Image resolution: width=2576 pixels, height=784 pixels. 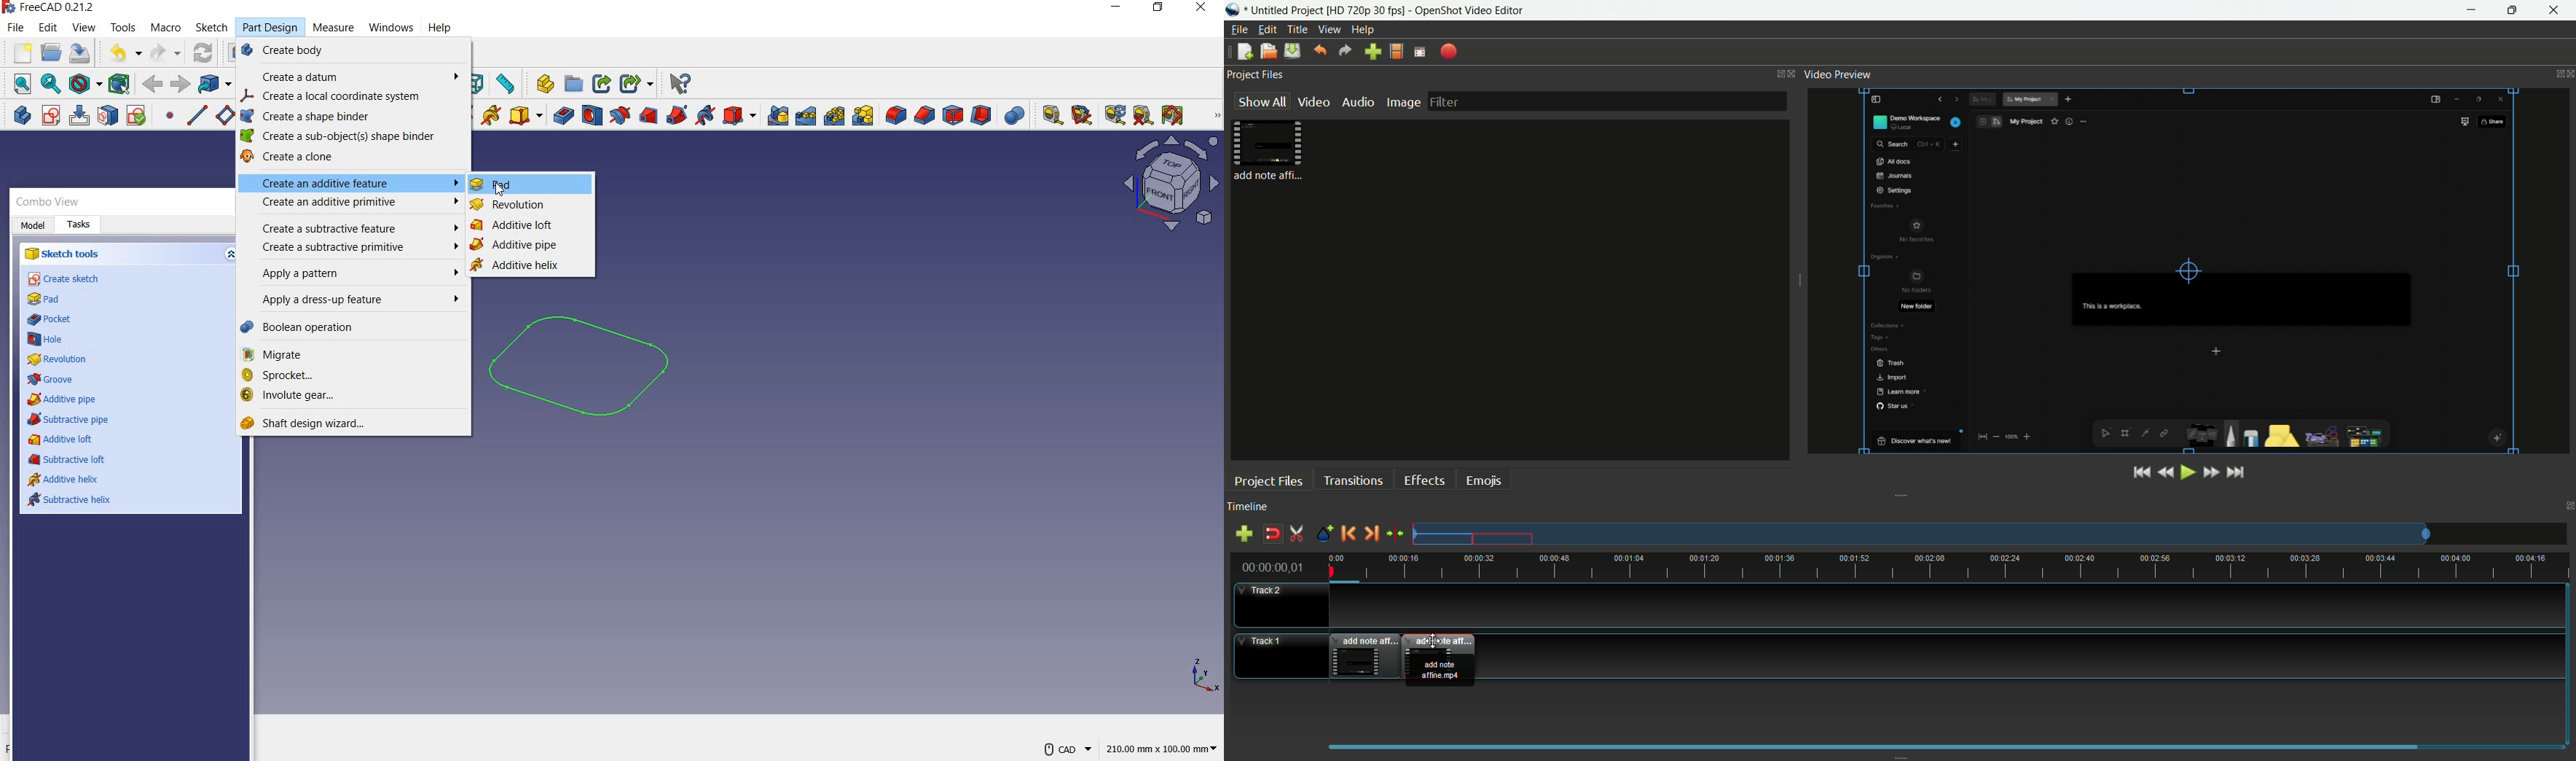 What do you see at coordinates (1083, 114) in the screenshot?
I see `measure angular` at bounding box center [1083, 114].